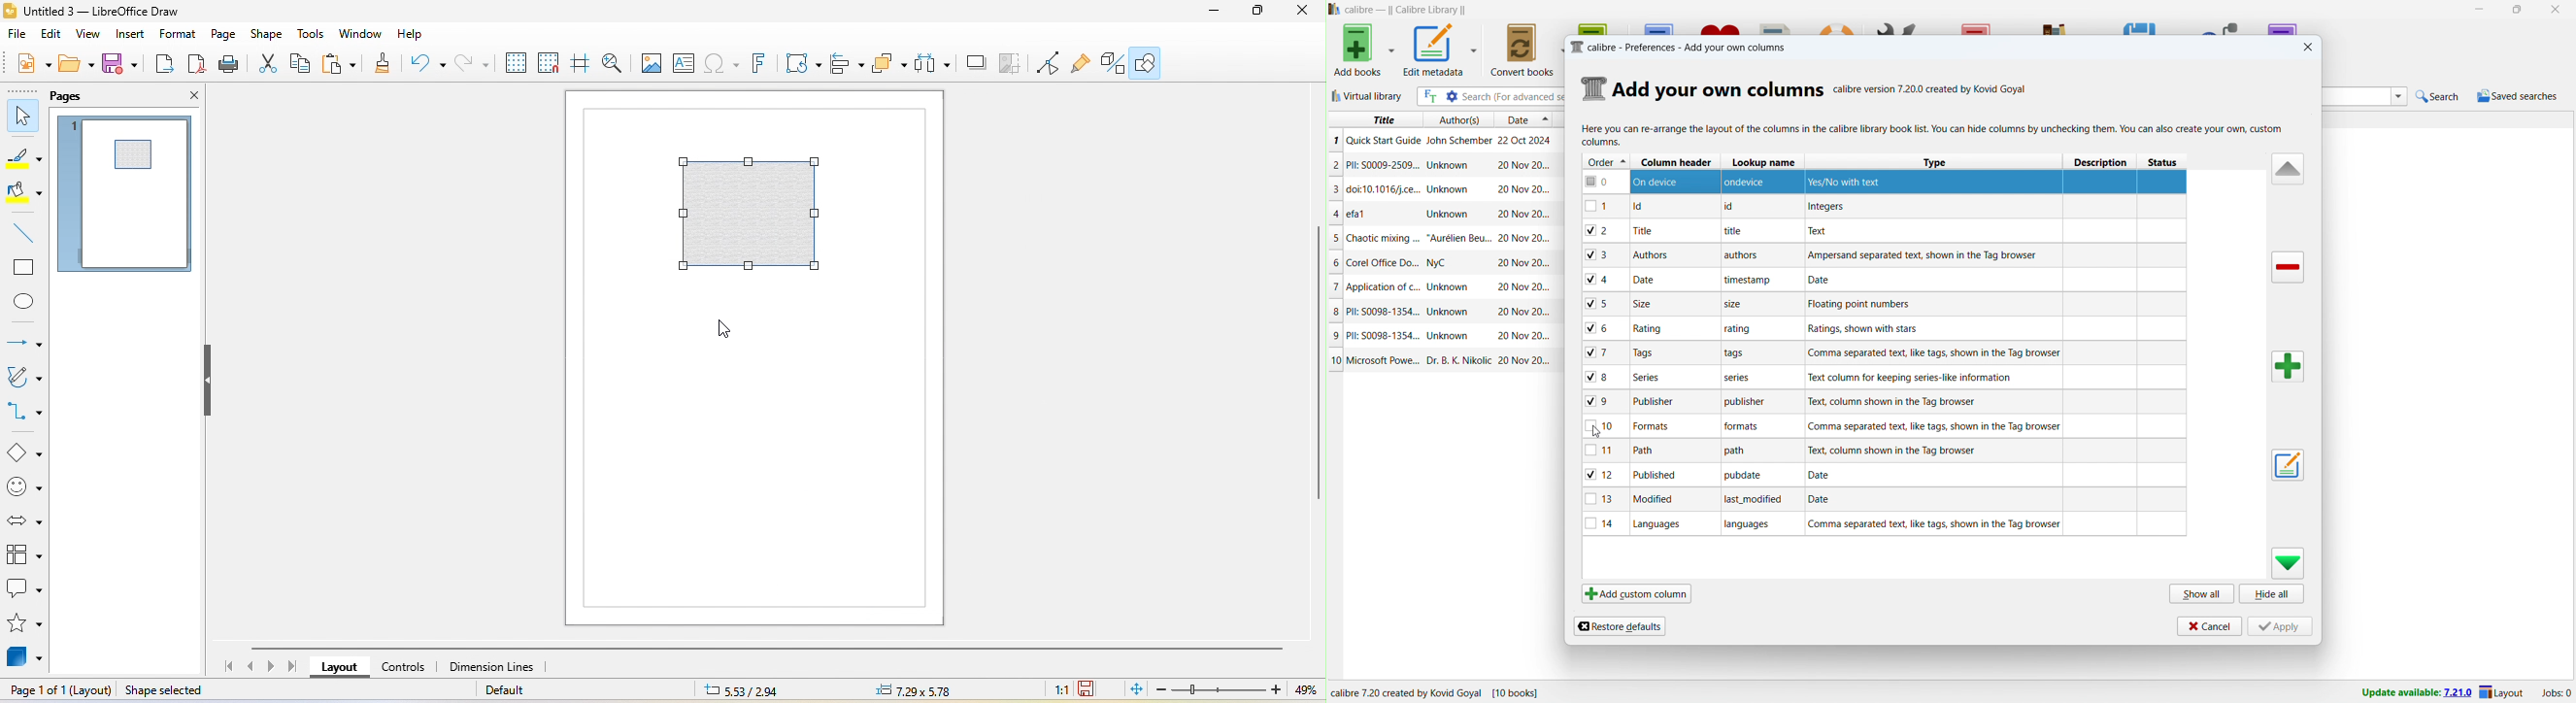 The width and height of the screenshot is (2576, 728). What do you see at coordinates (167, 690) in the screenshot?
I see `Shape selected` at bounding box center [167, 690].